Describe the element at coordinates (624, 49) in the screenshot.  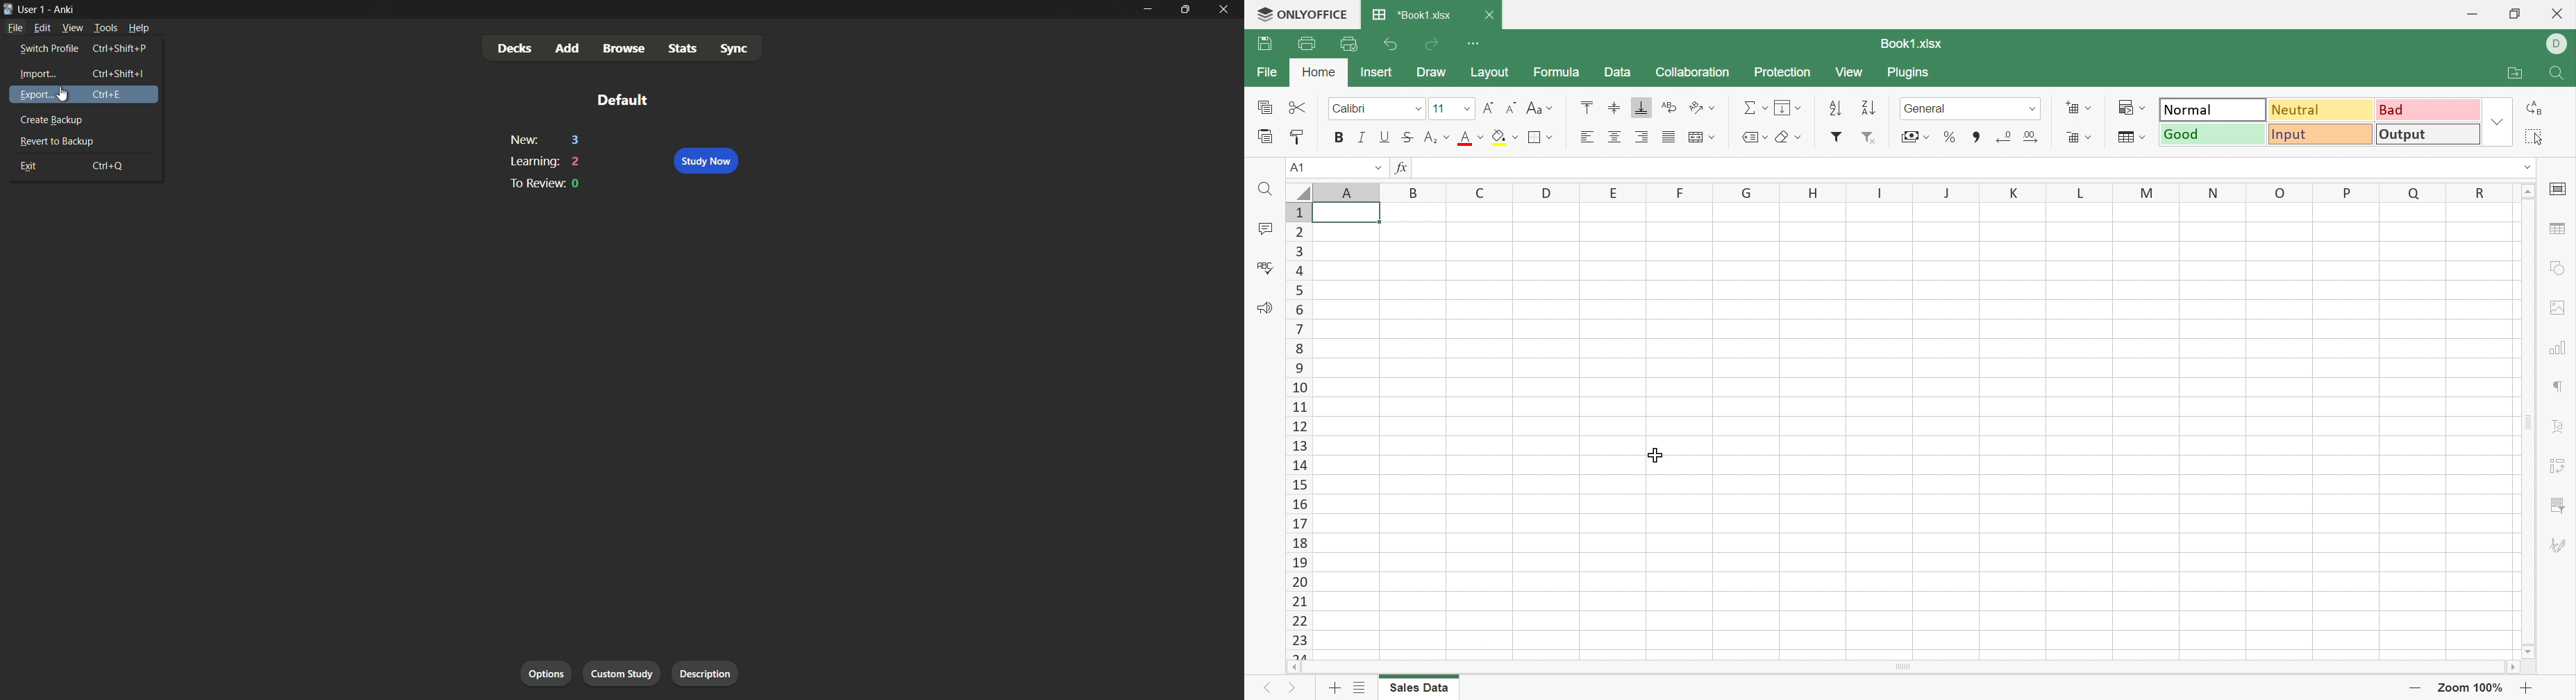
I see `browse` at that location.